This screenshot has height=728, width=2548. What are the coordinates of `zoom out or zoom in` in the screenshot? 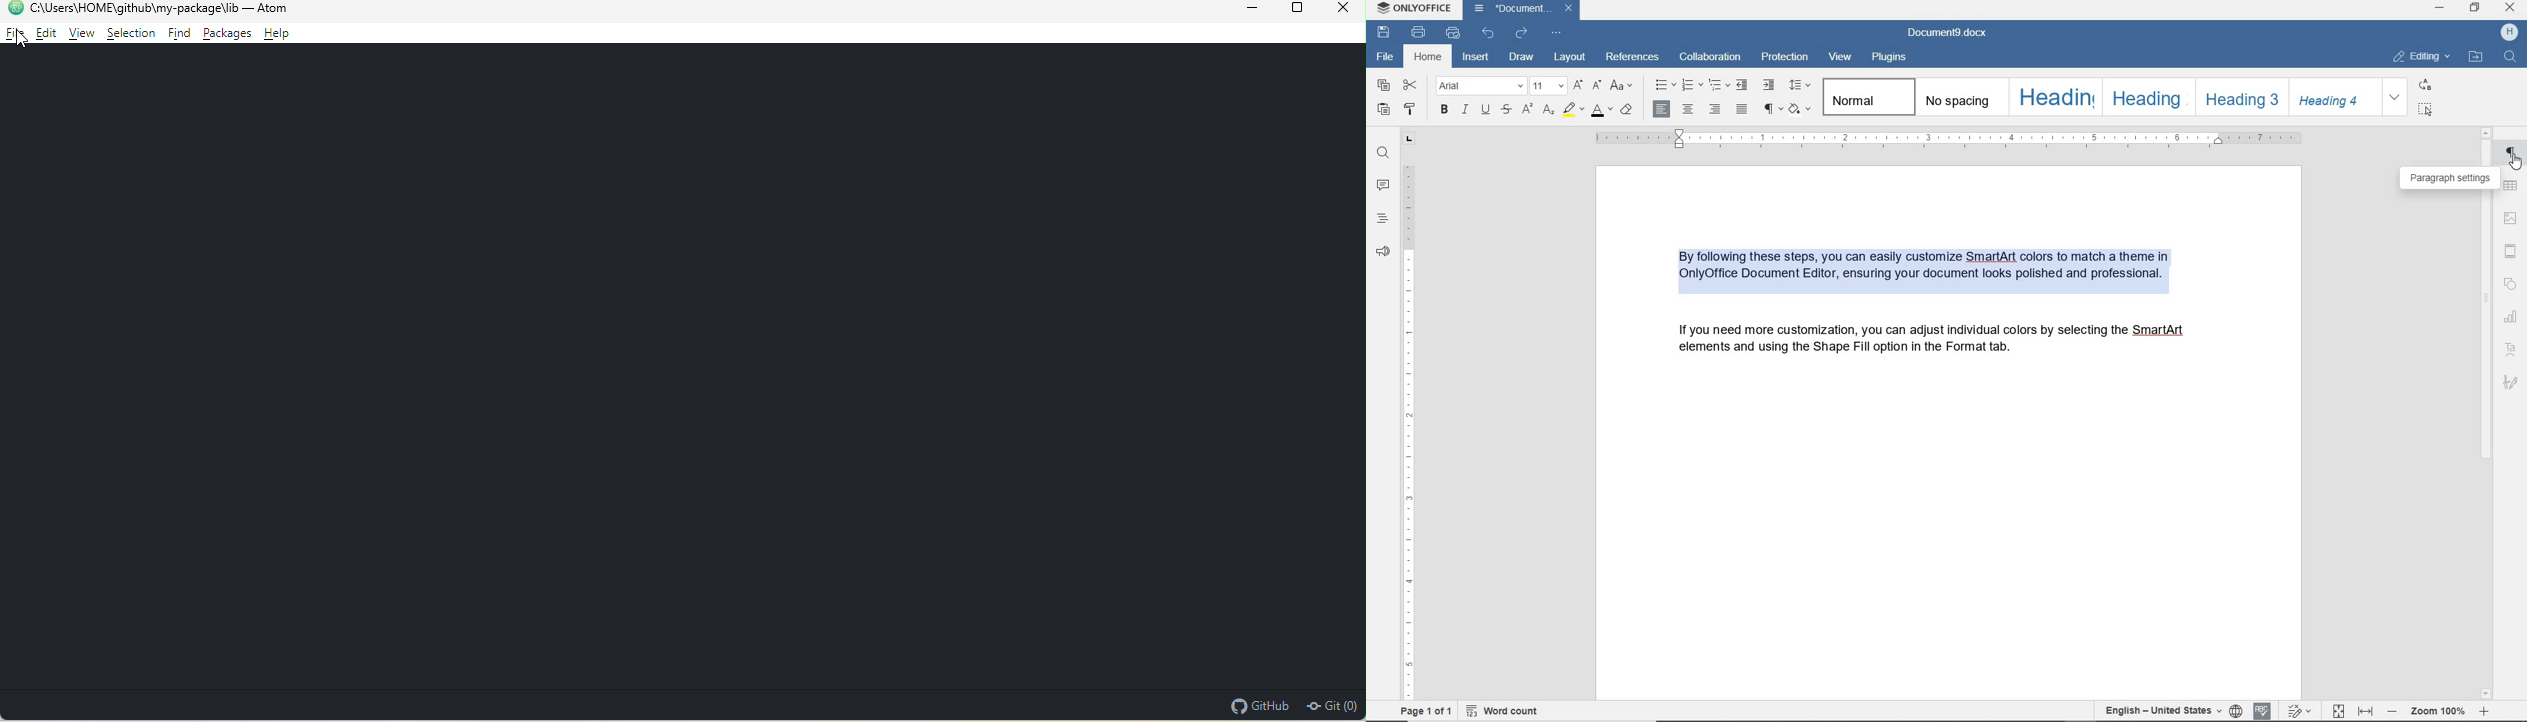 It's located at (2438, 710).